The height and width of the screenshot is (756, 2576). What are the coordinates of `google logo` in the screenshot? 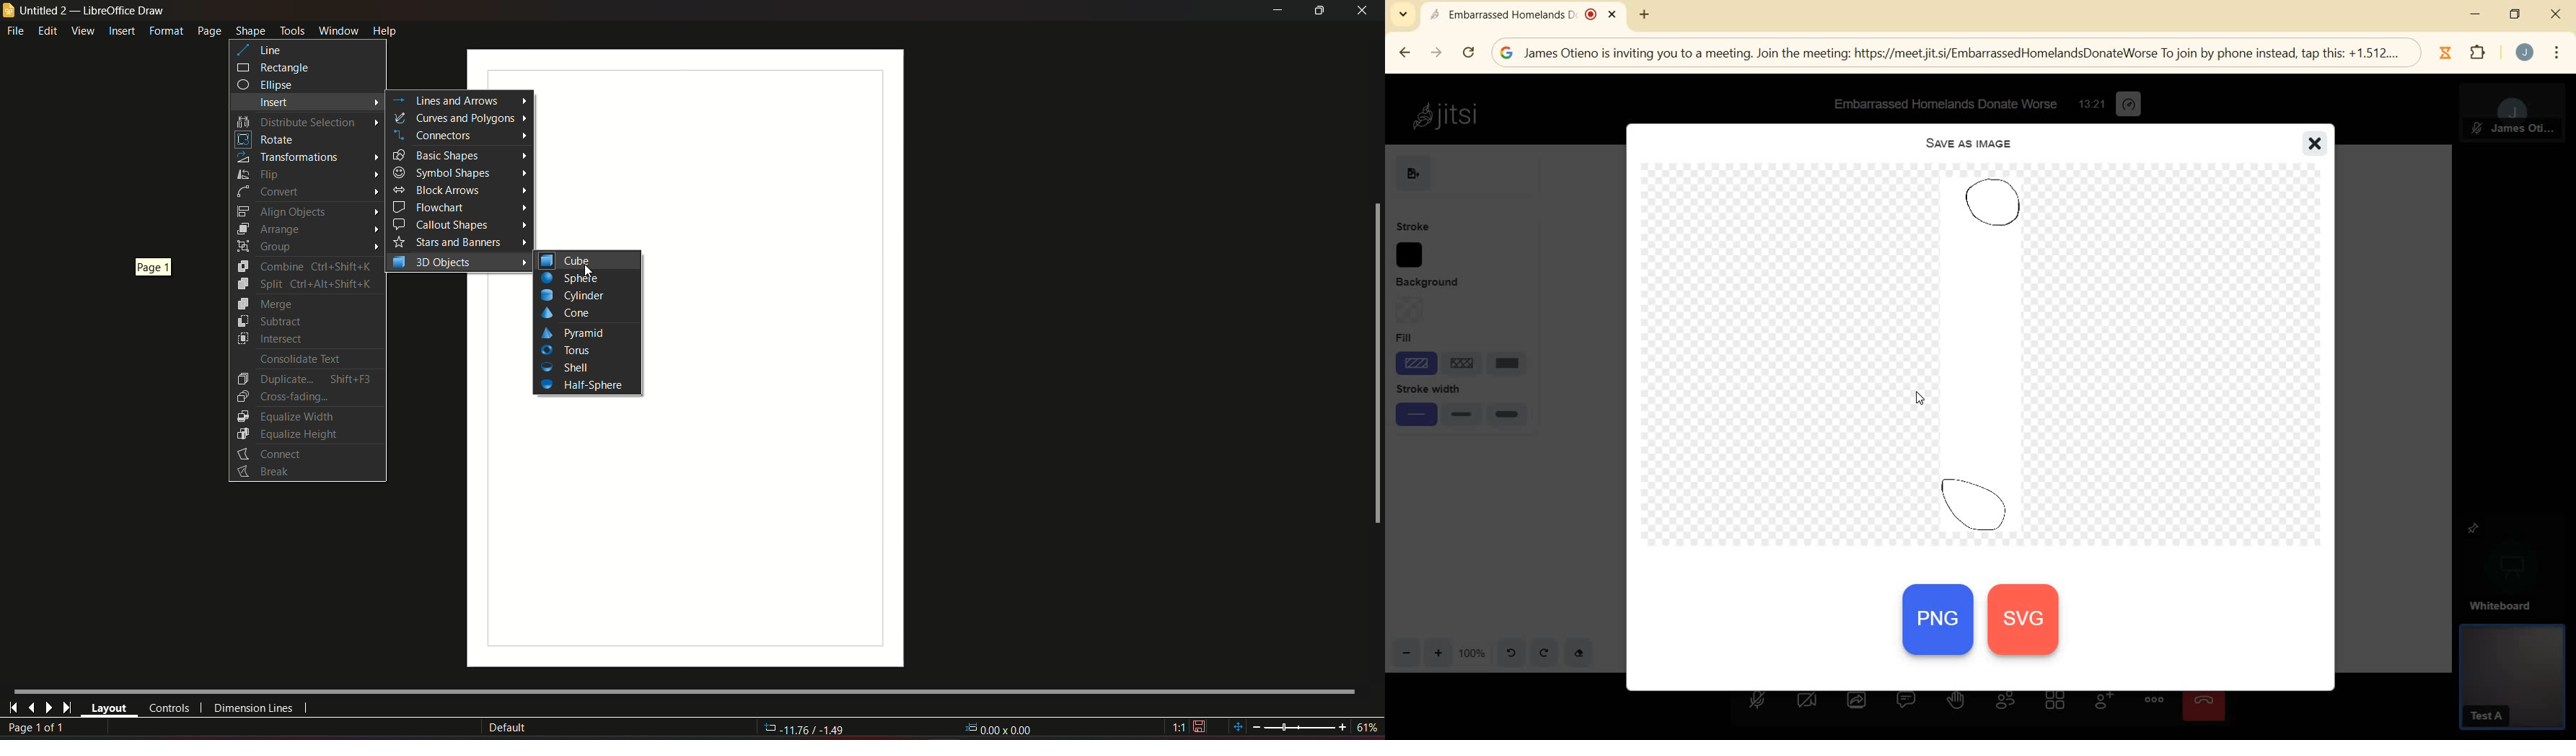 It's located at (1507, 53).